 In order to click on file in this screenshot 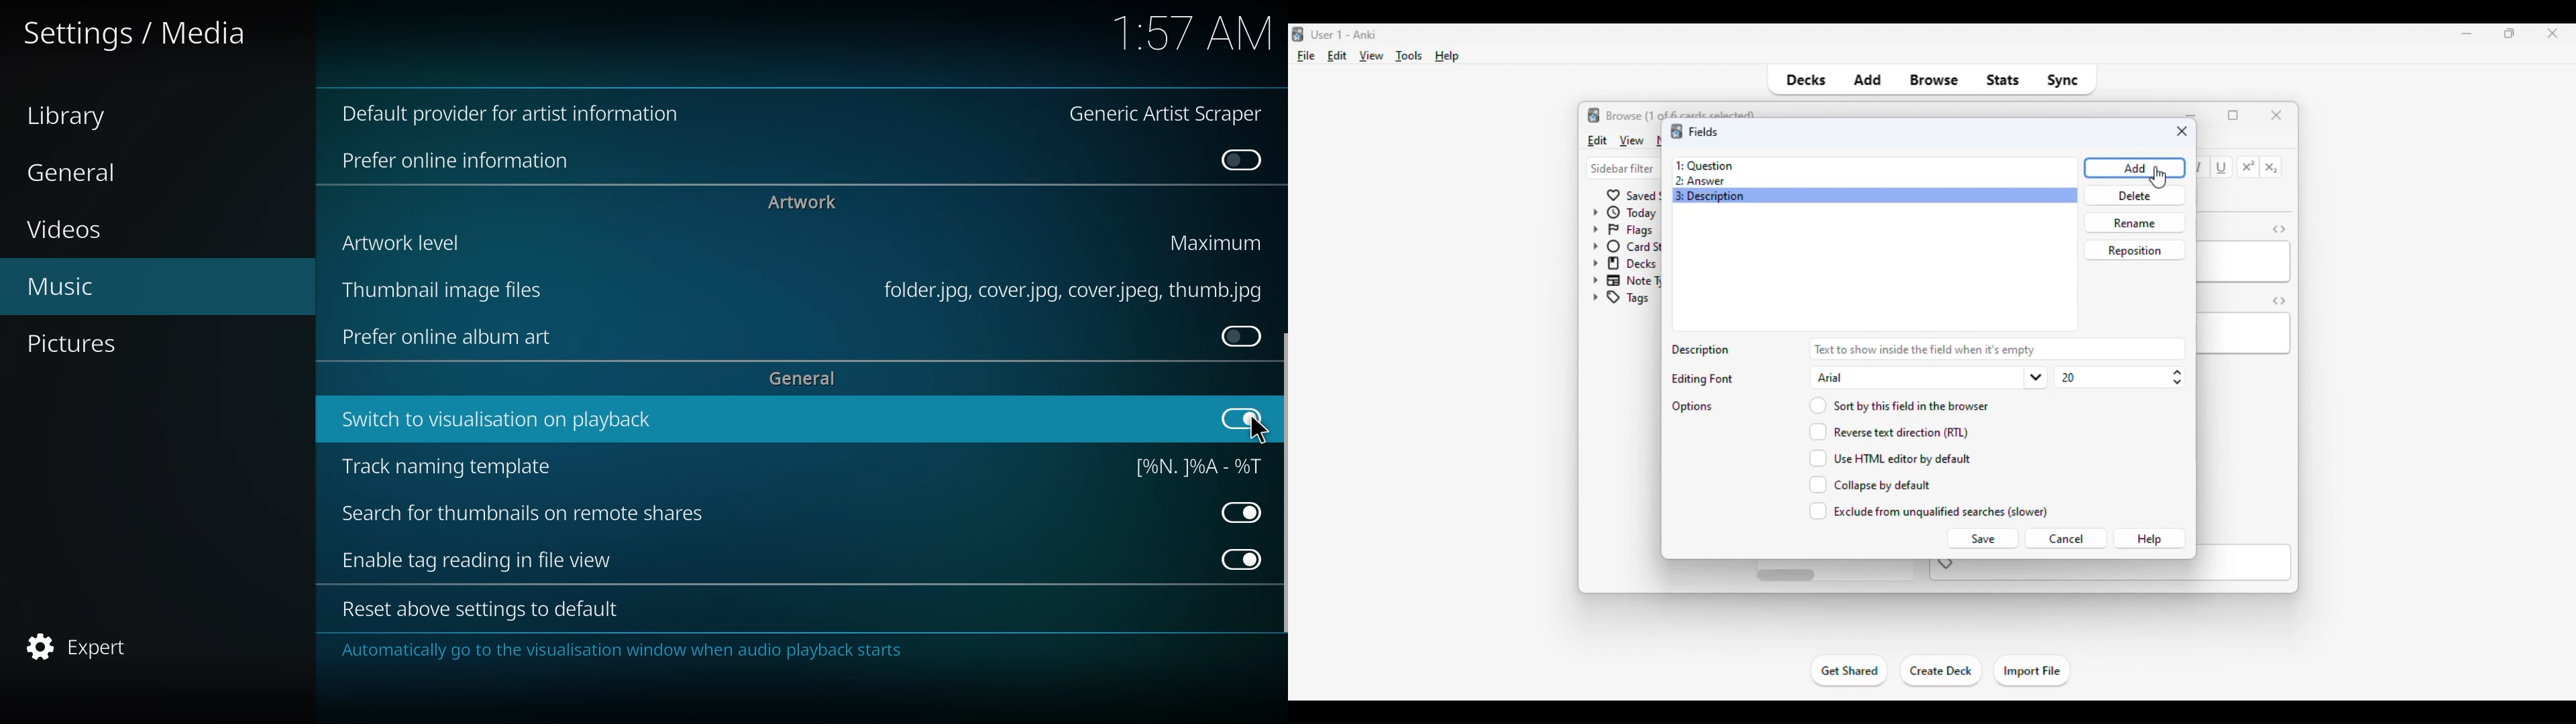, I will do `click(1307, 56)`.